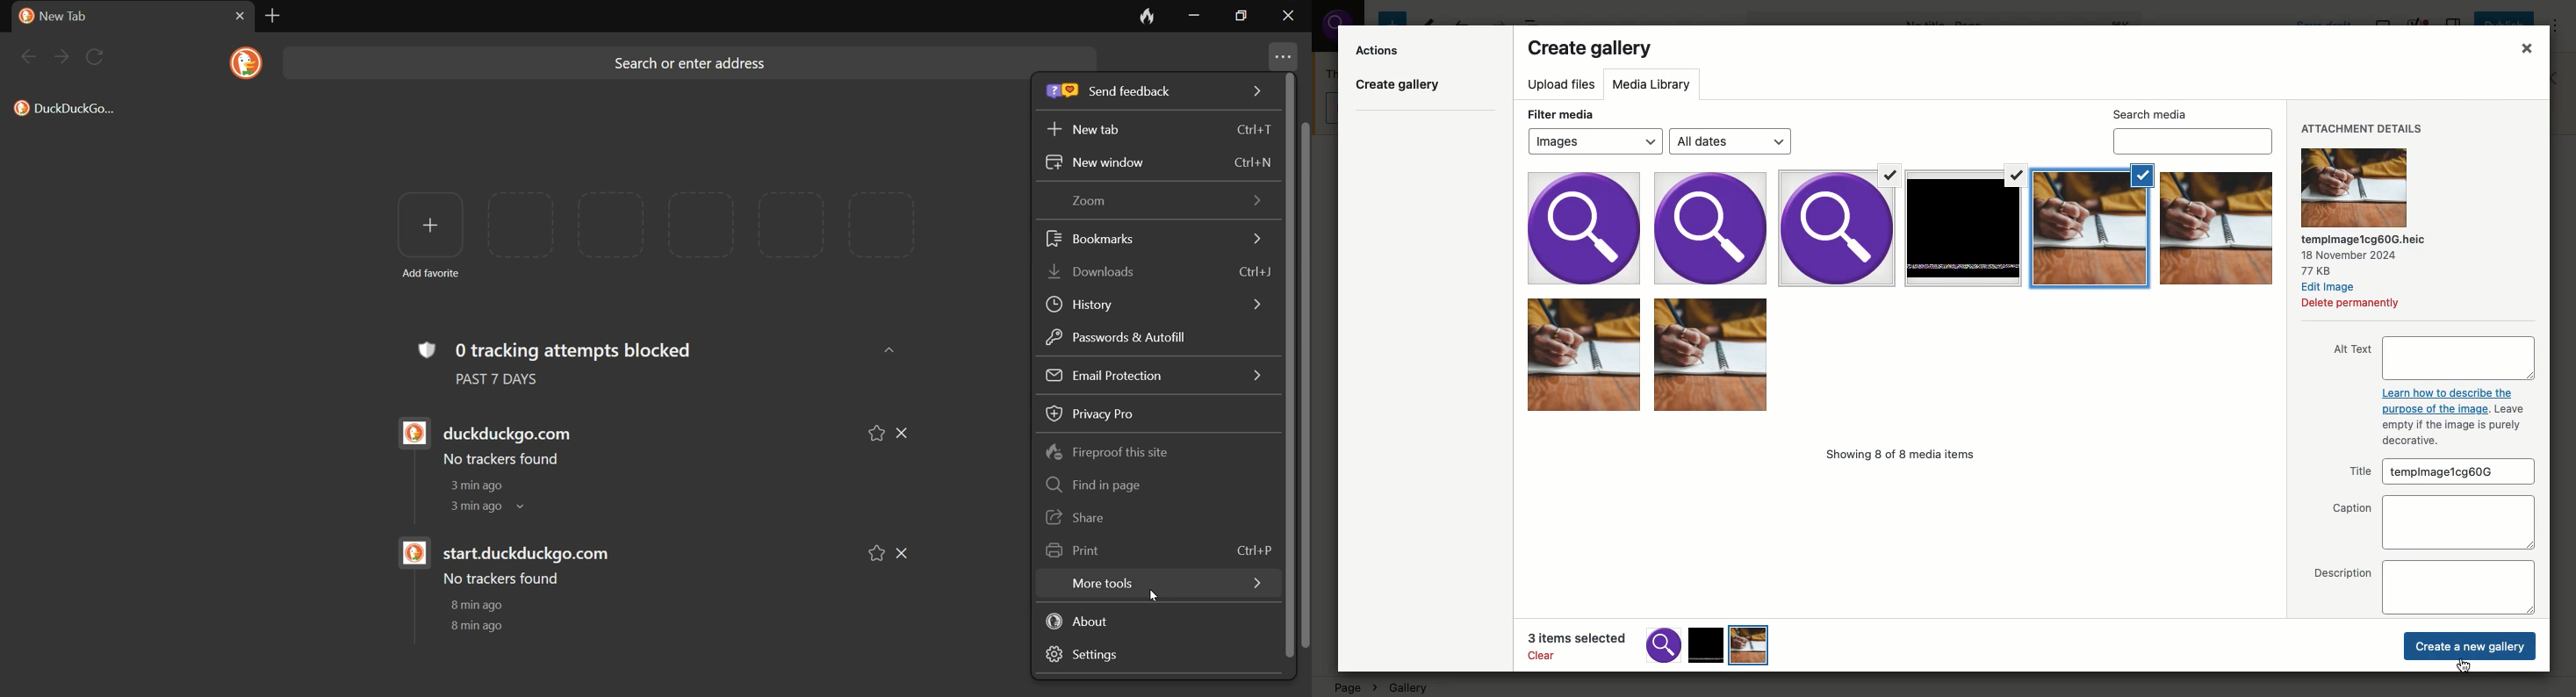 This screenshot has height=700, width=2576. Describe the element at coordinates (1655, 84) in the screenshot. I see `Media library` at that location.